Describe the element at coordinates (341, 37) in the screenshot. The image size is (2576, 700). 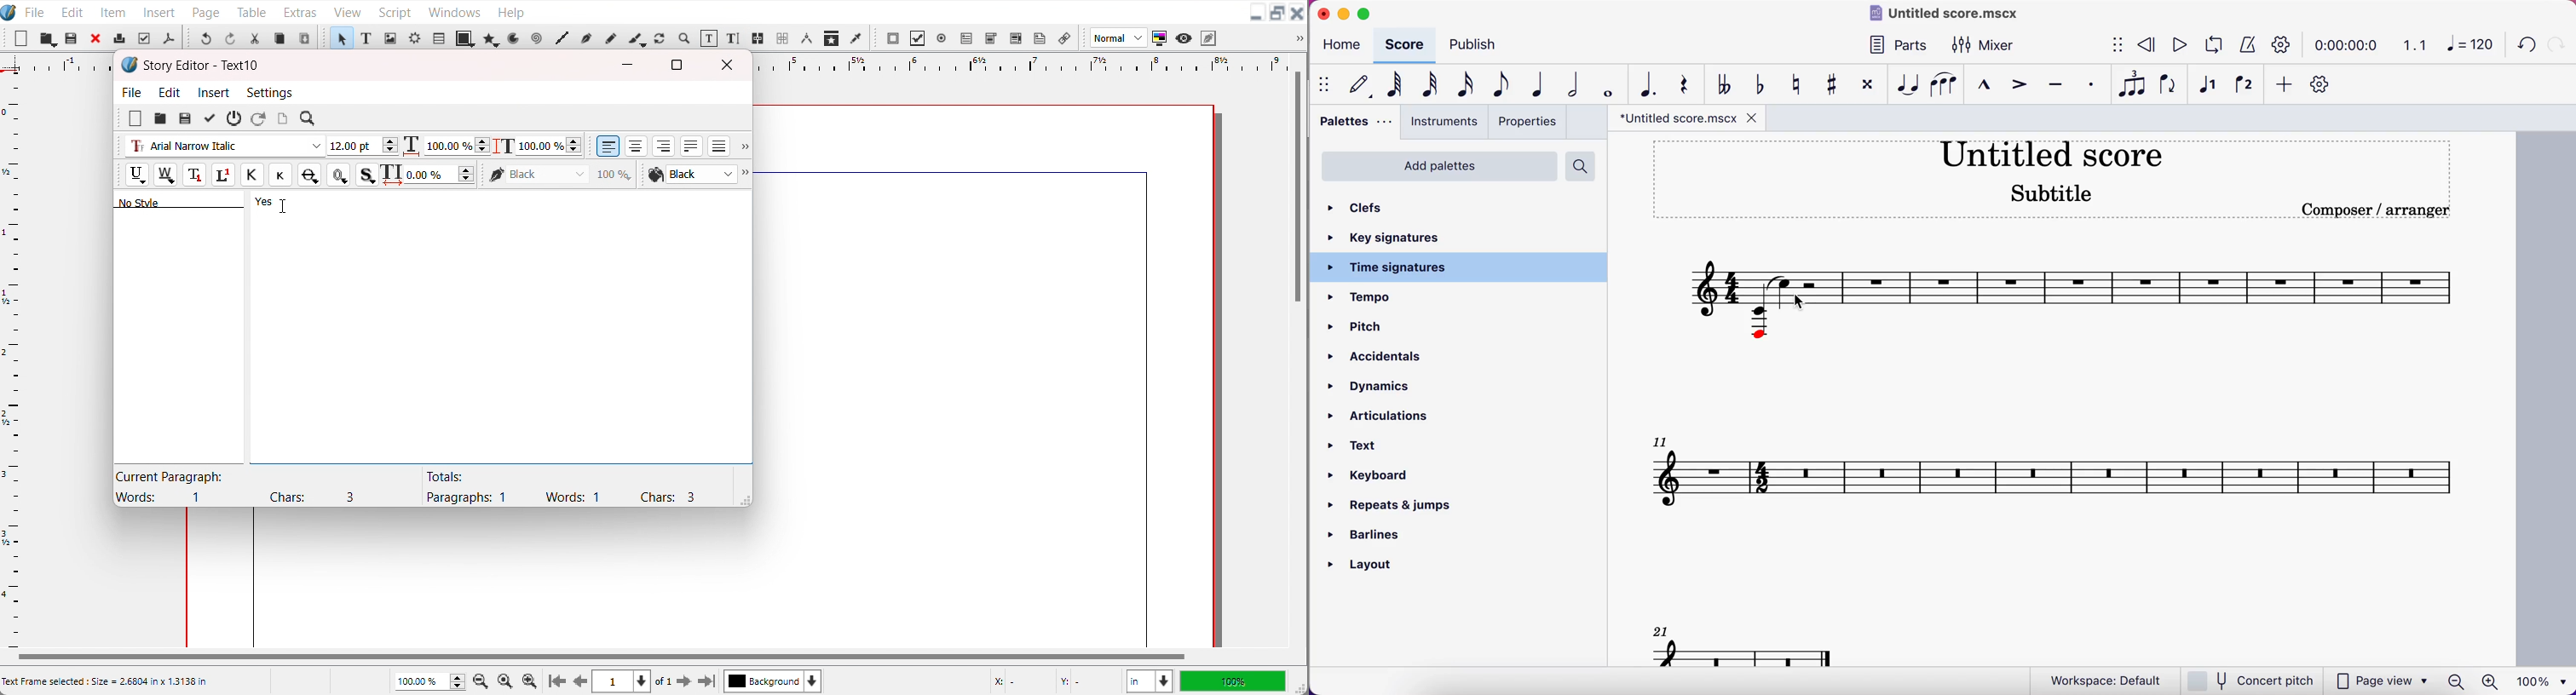
I see `Select item` at that location.